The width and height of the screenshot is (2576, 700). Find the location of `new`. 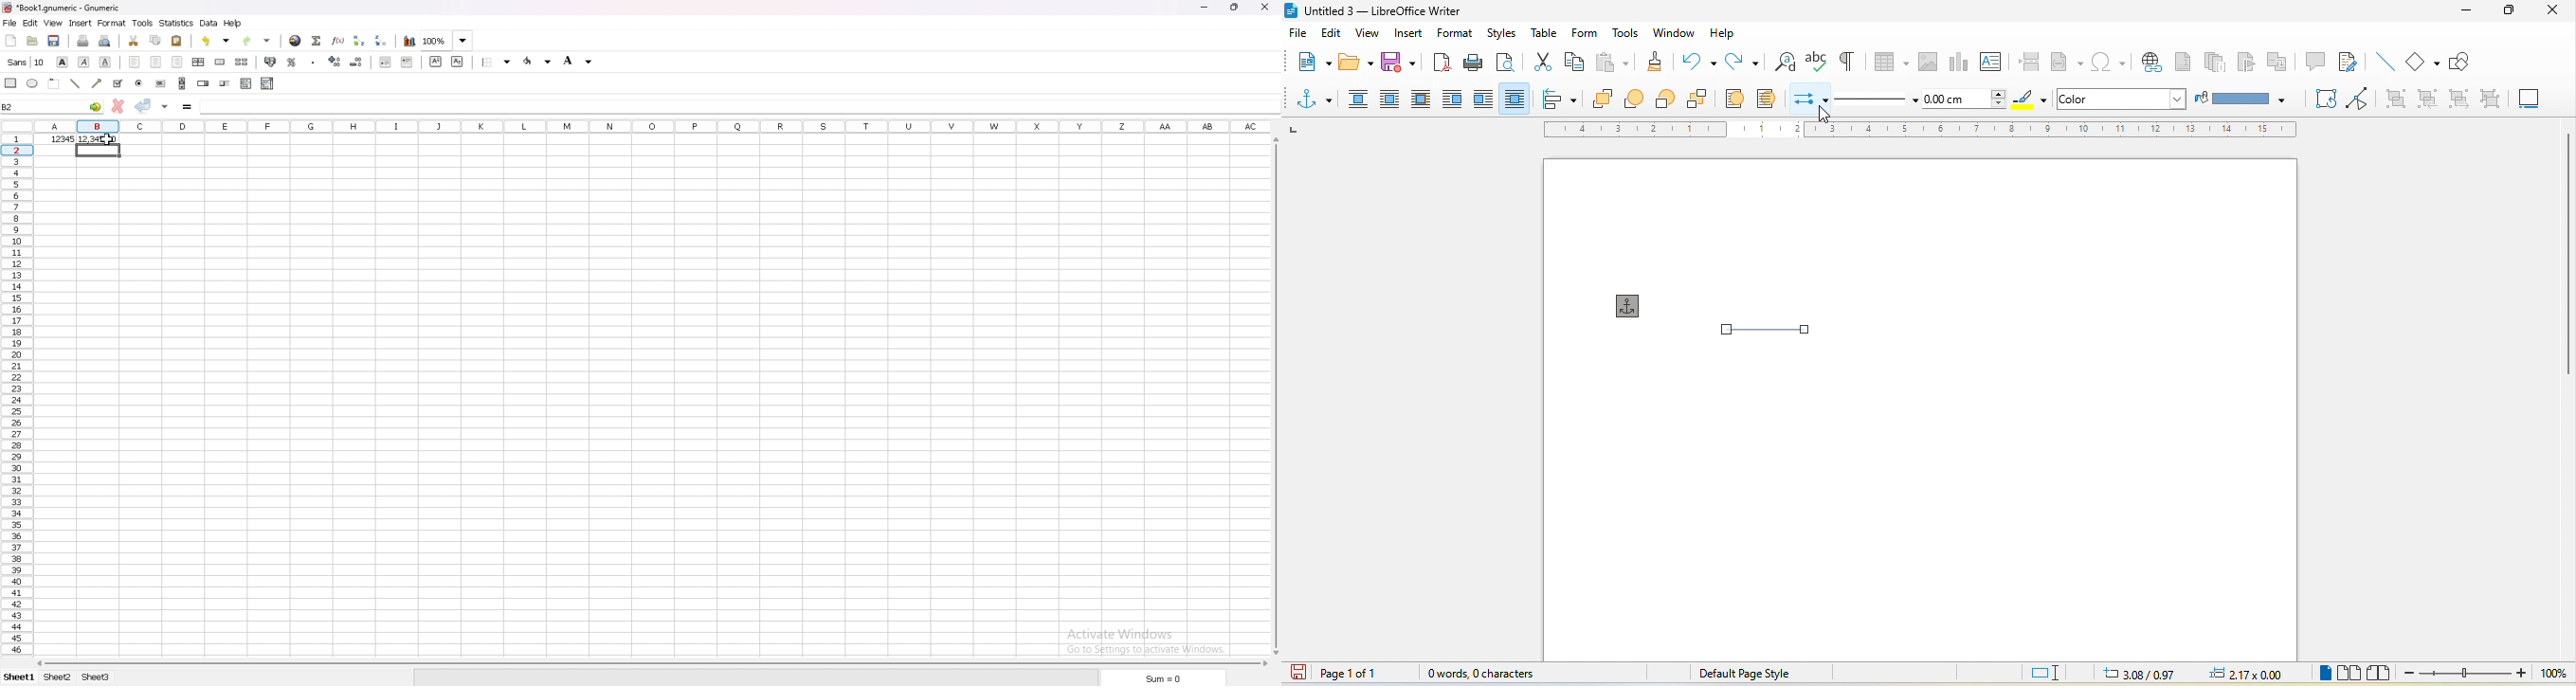

new is located at coordinates (1312, 60).